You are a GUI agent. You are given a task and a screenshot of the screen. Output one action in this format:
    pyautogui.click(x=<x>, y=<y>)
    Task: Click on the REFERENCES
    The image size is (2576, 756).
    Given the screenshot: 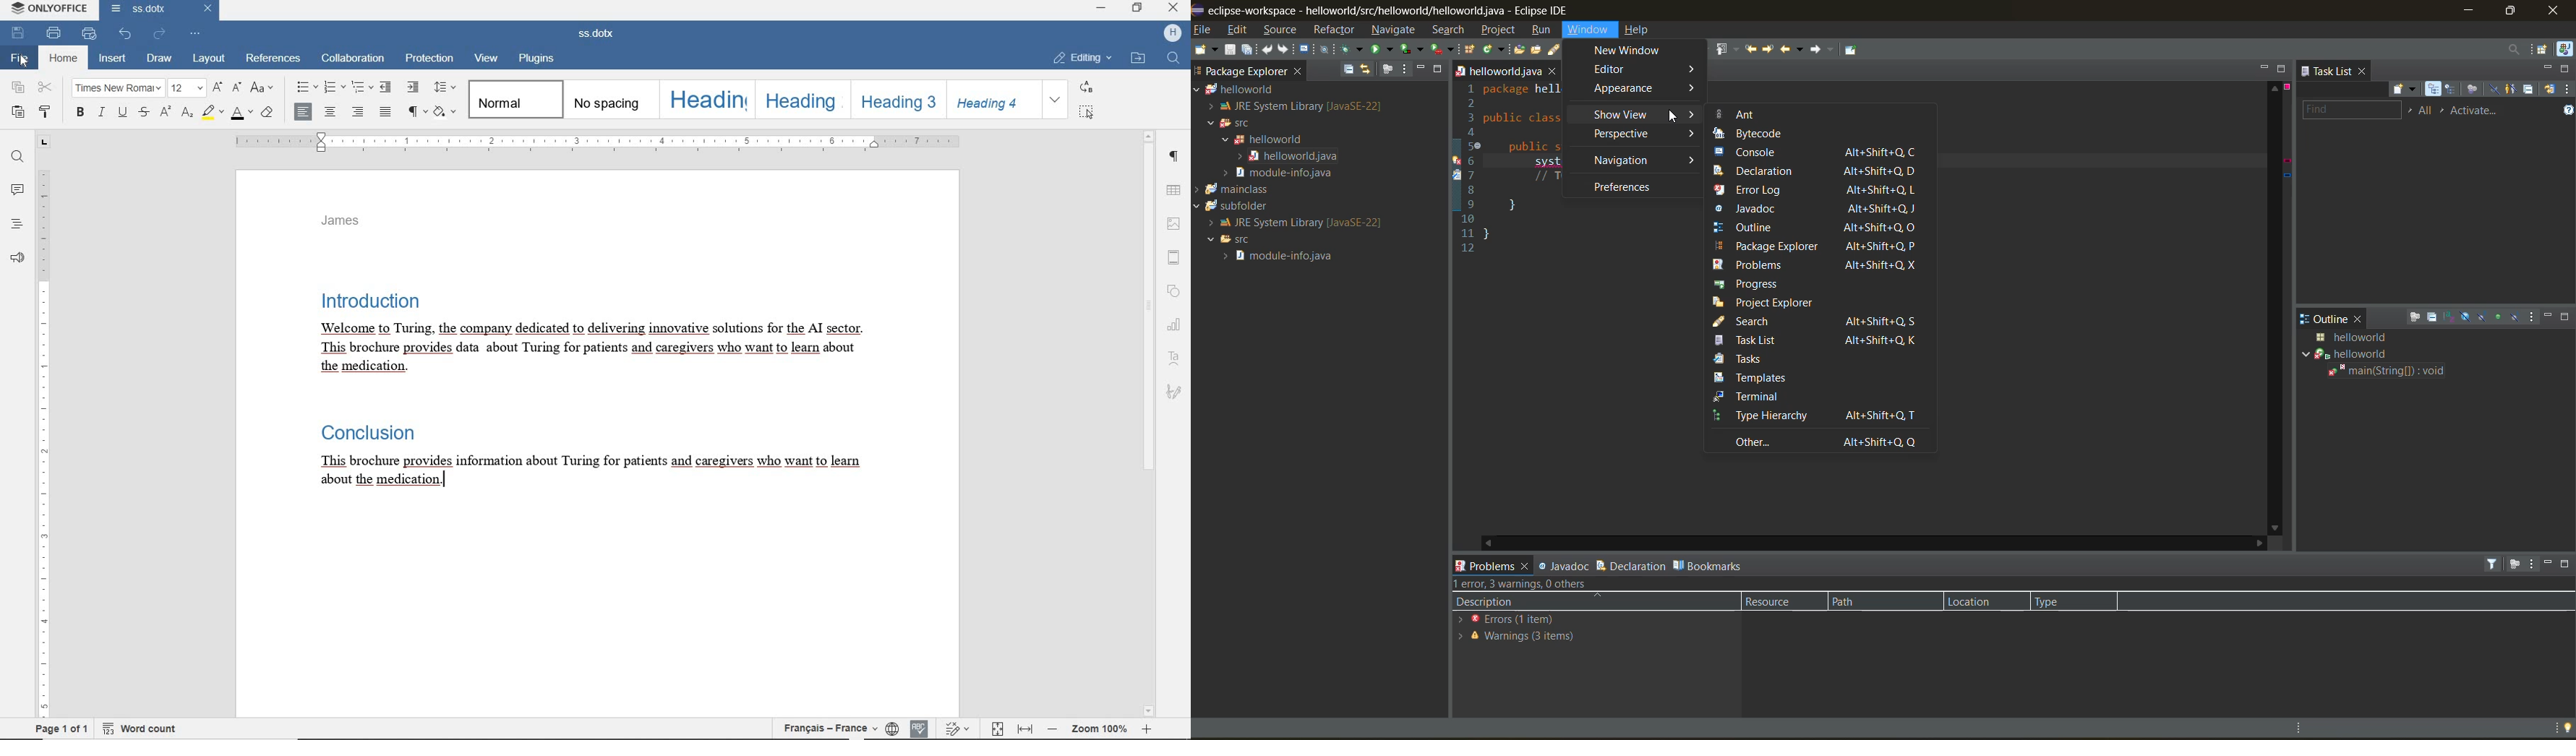 What is the action you would take?
    pyautogui.click(x=272, y=58)
    